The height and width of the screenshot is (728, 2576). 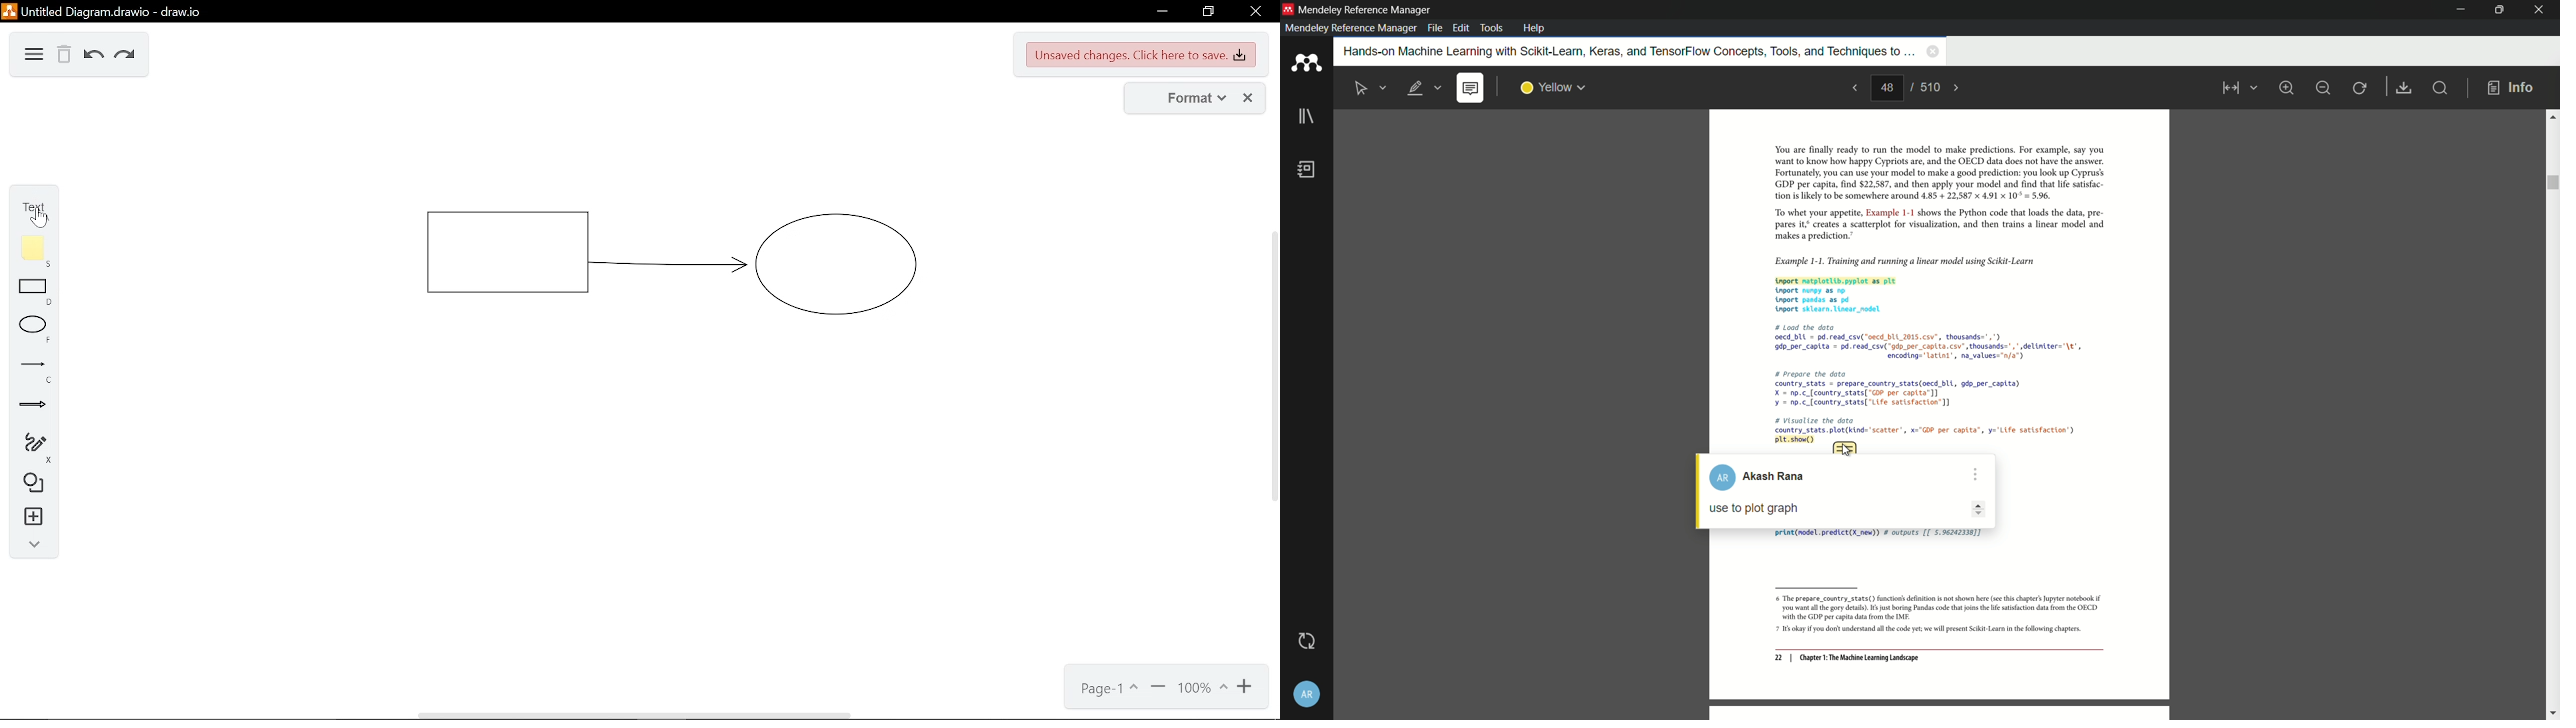 What do you see at coordinates (1158, 689) in the screenshot?
I see `zoom in ` at bounding box center [1158, 689].